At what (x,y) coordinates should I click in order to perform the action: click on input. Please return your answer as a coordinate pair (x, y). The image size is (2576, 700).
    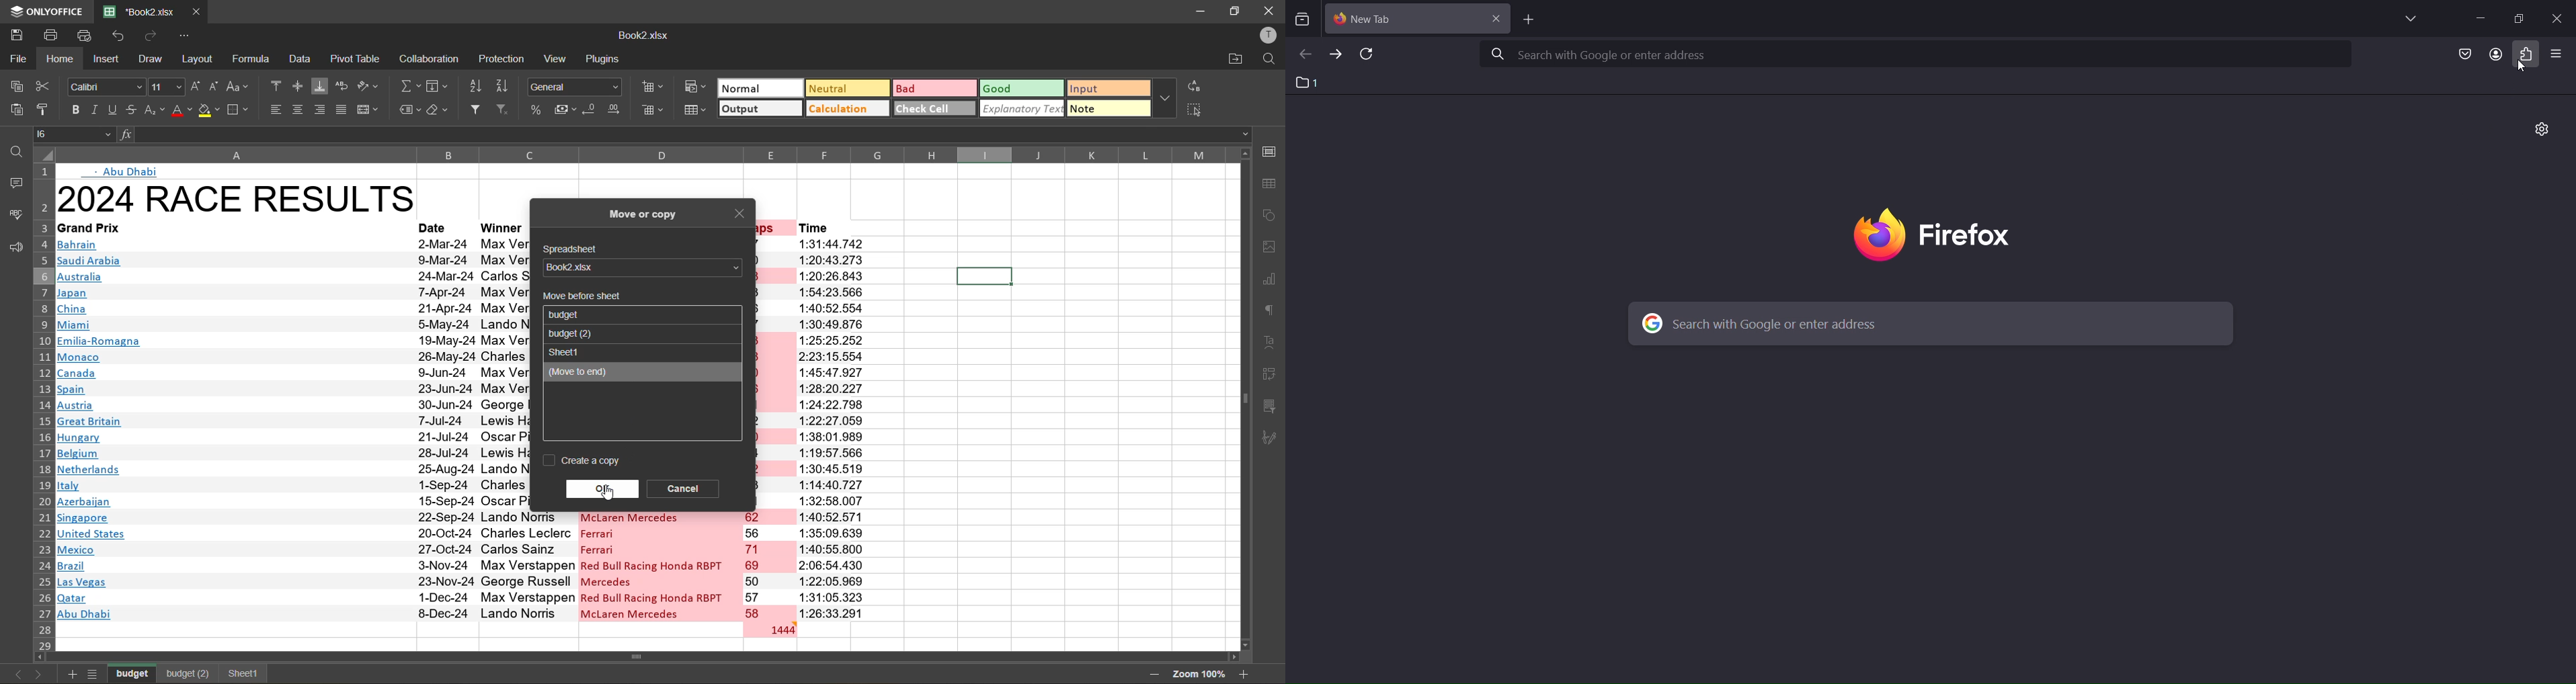
    Looking at the image, I should click on (1105, 90).